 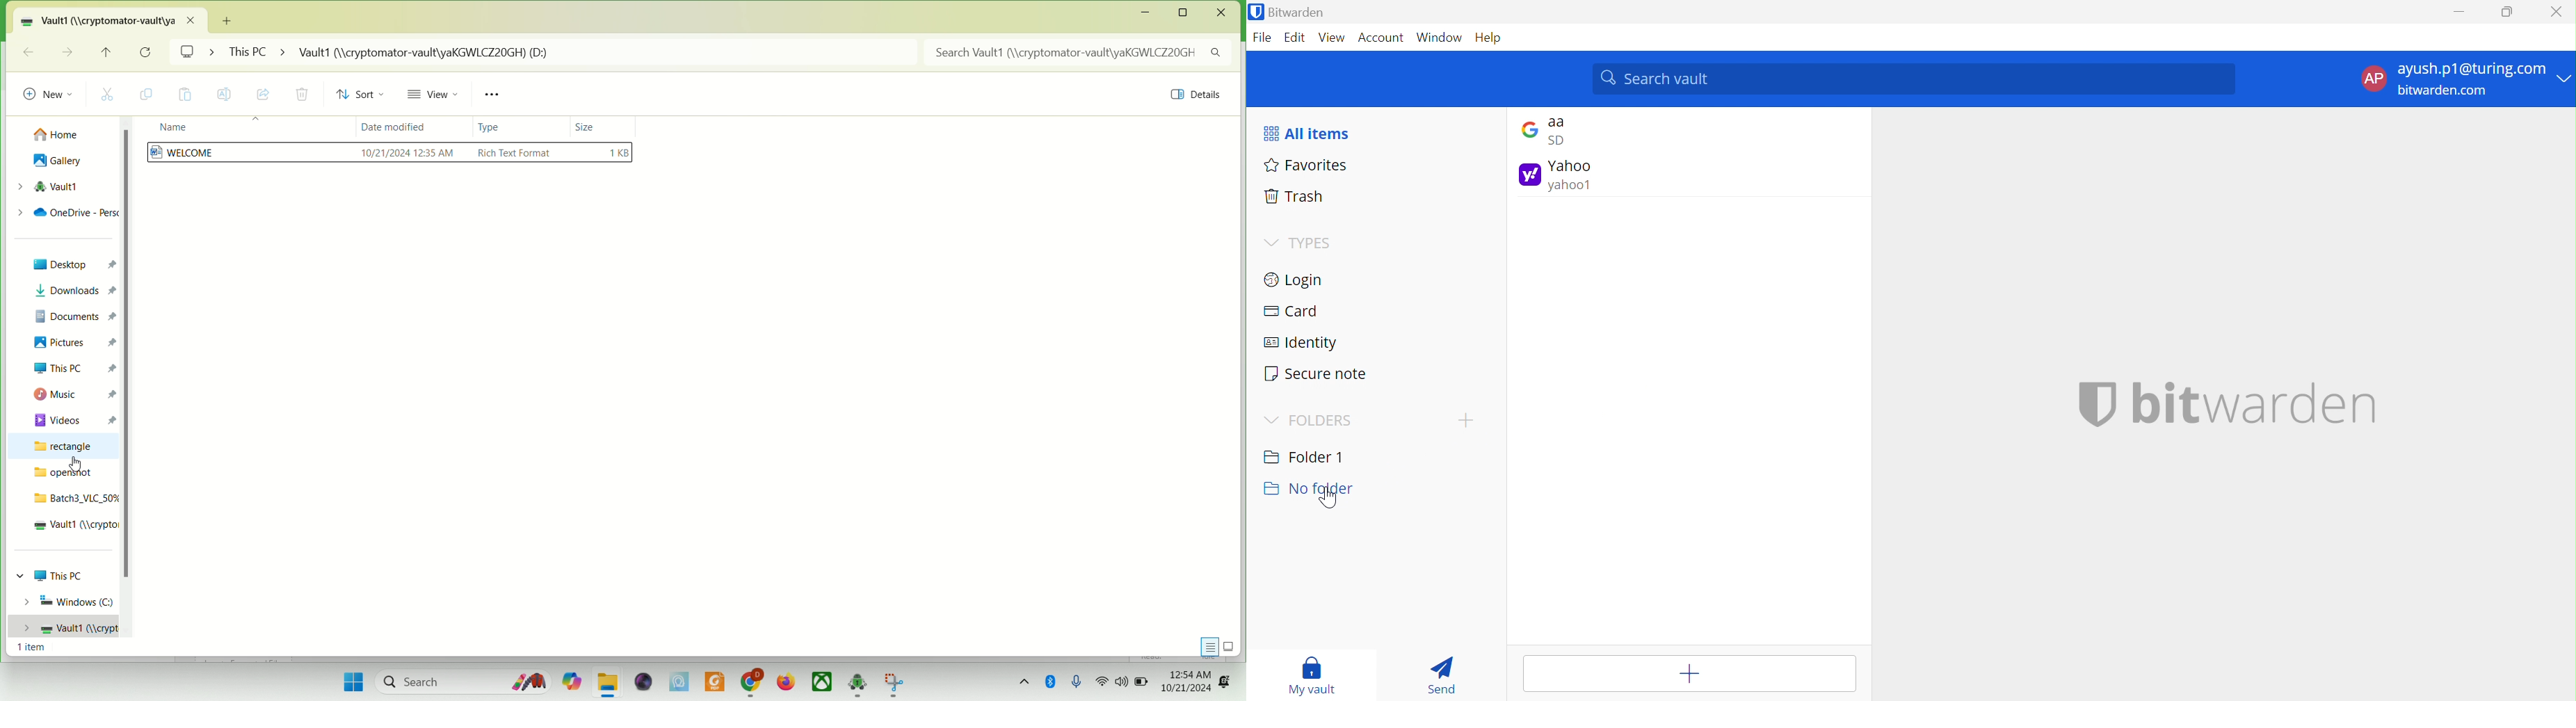 I want to click on cursor, so click(x=1326, y=498).